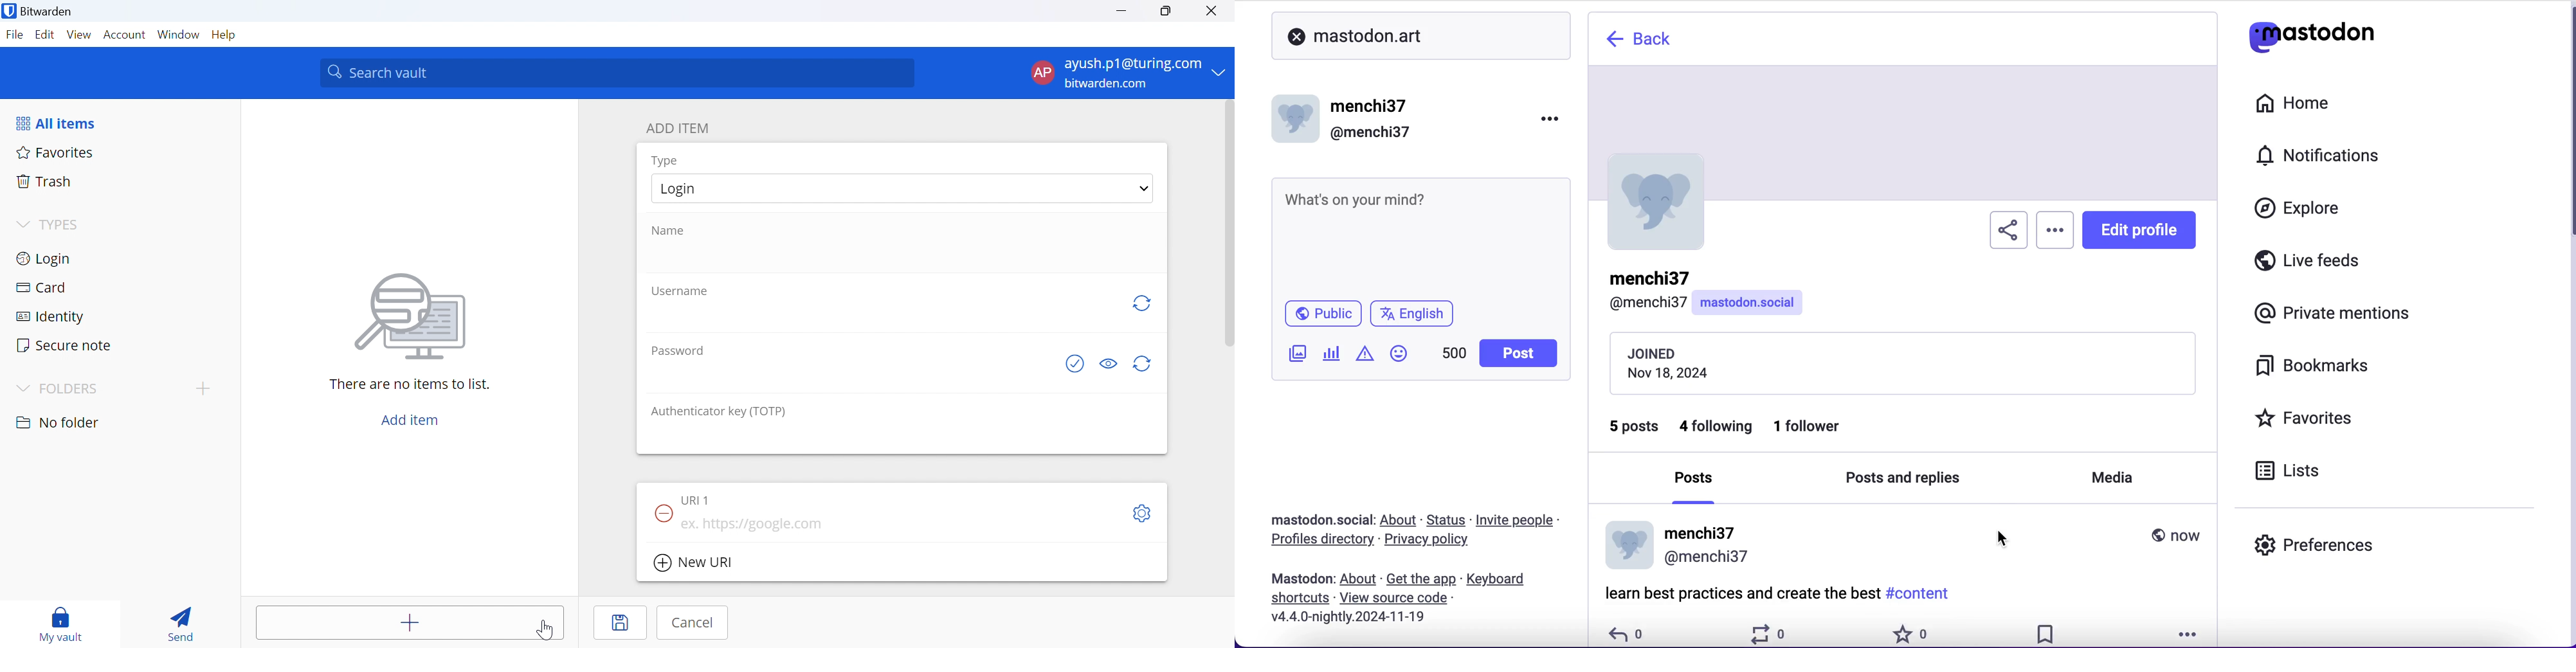  I want to click on private mentions, so click(2328, 314).